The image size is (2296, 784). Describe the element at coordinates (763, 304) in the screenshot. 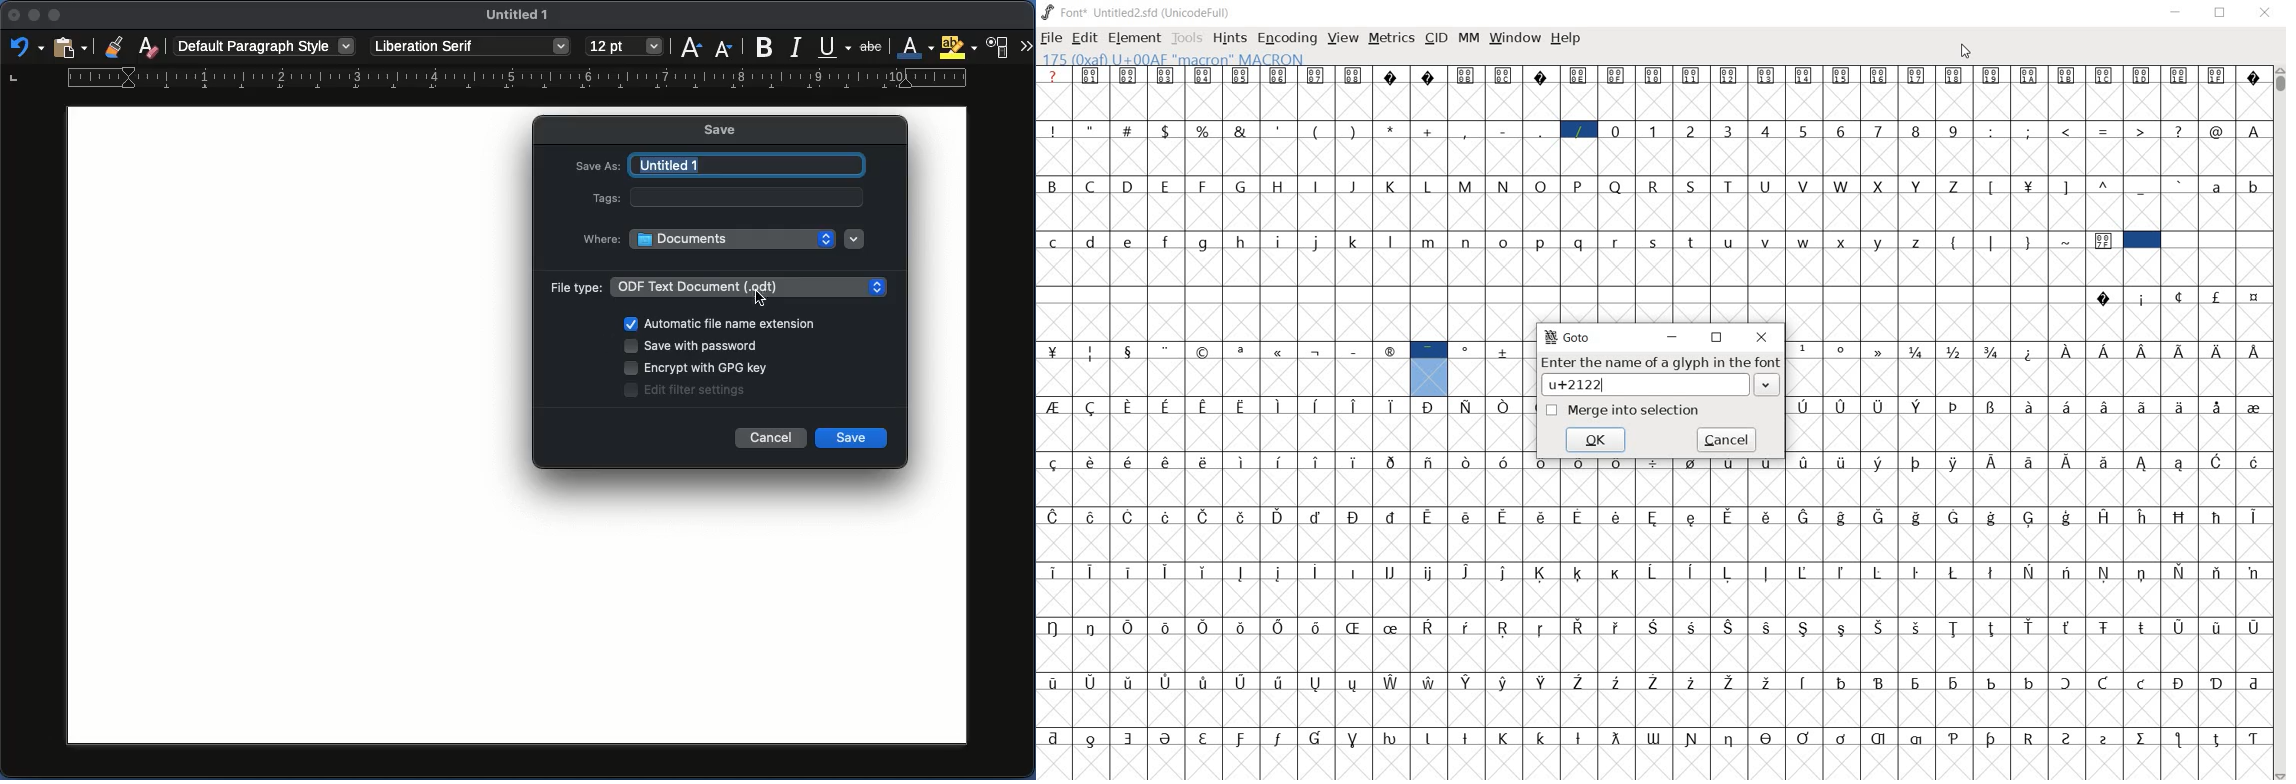

I see `Cursor` at that location.